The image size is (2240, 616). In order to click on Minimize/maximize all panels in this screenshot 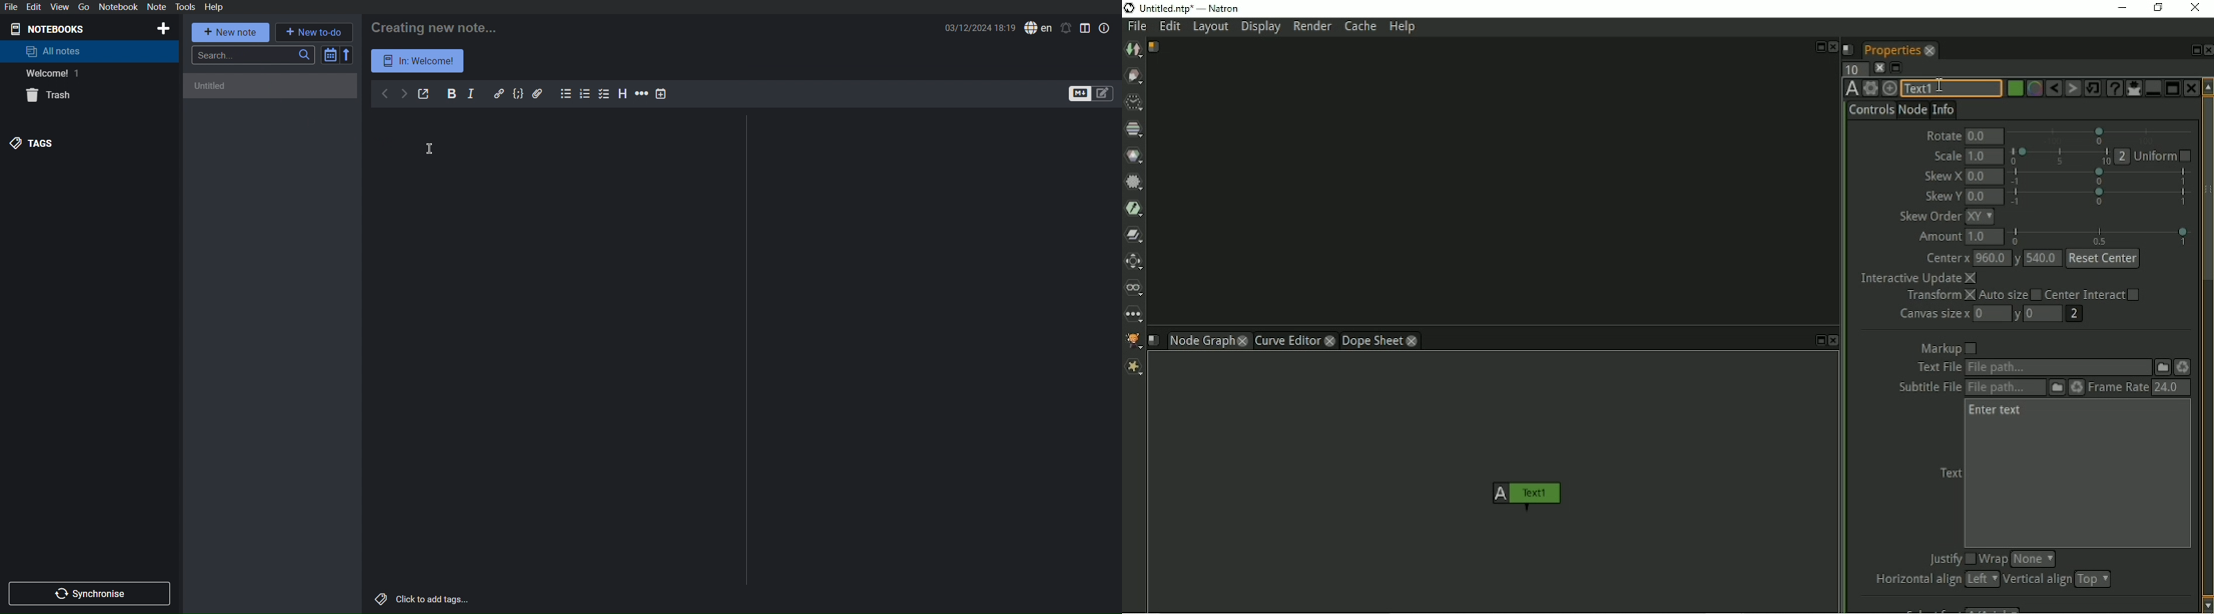, I will do `click(1897, 68)`.